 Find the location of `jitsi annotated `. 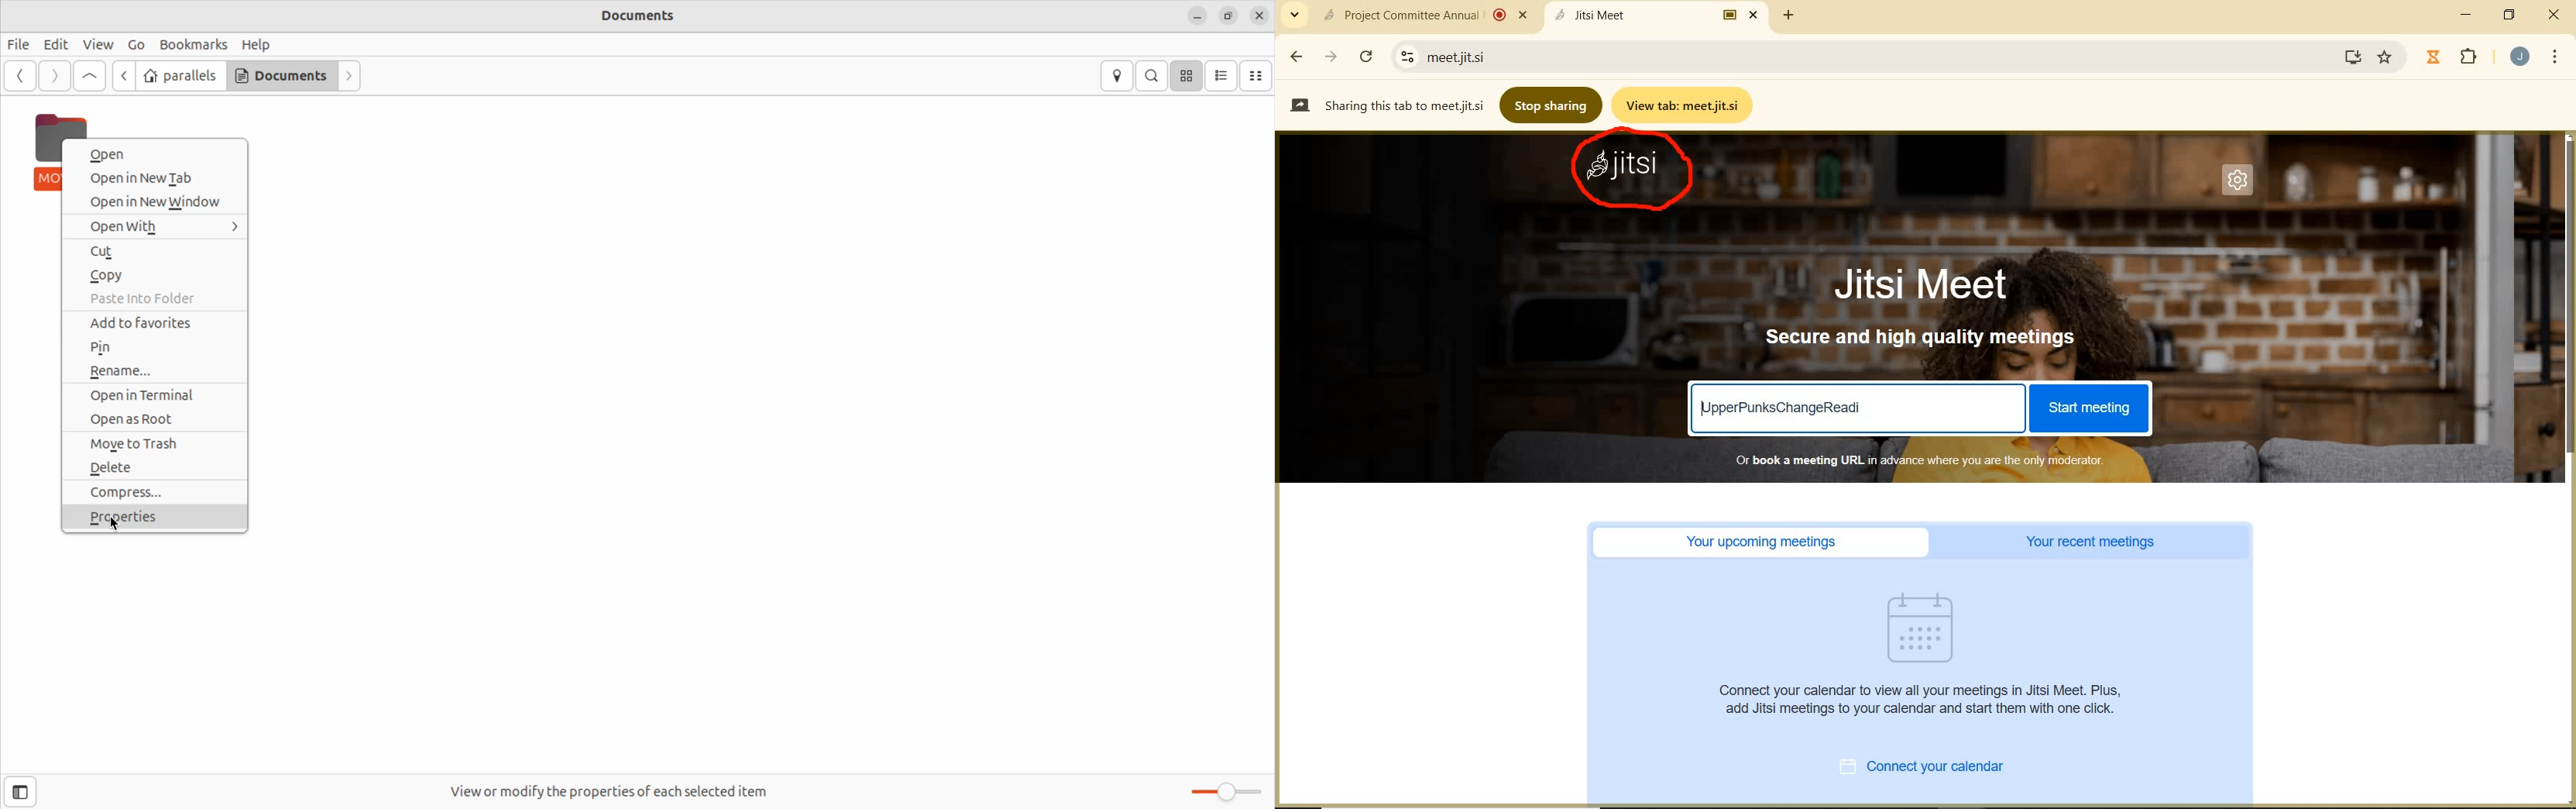

jitsi annotated  is located at coordinates (1637, 174).